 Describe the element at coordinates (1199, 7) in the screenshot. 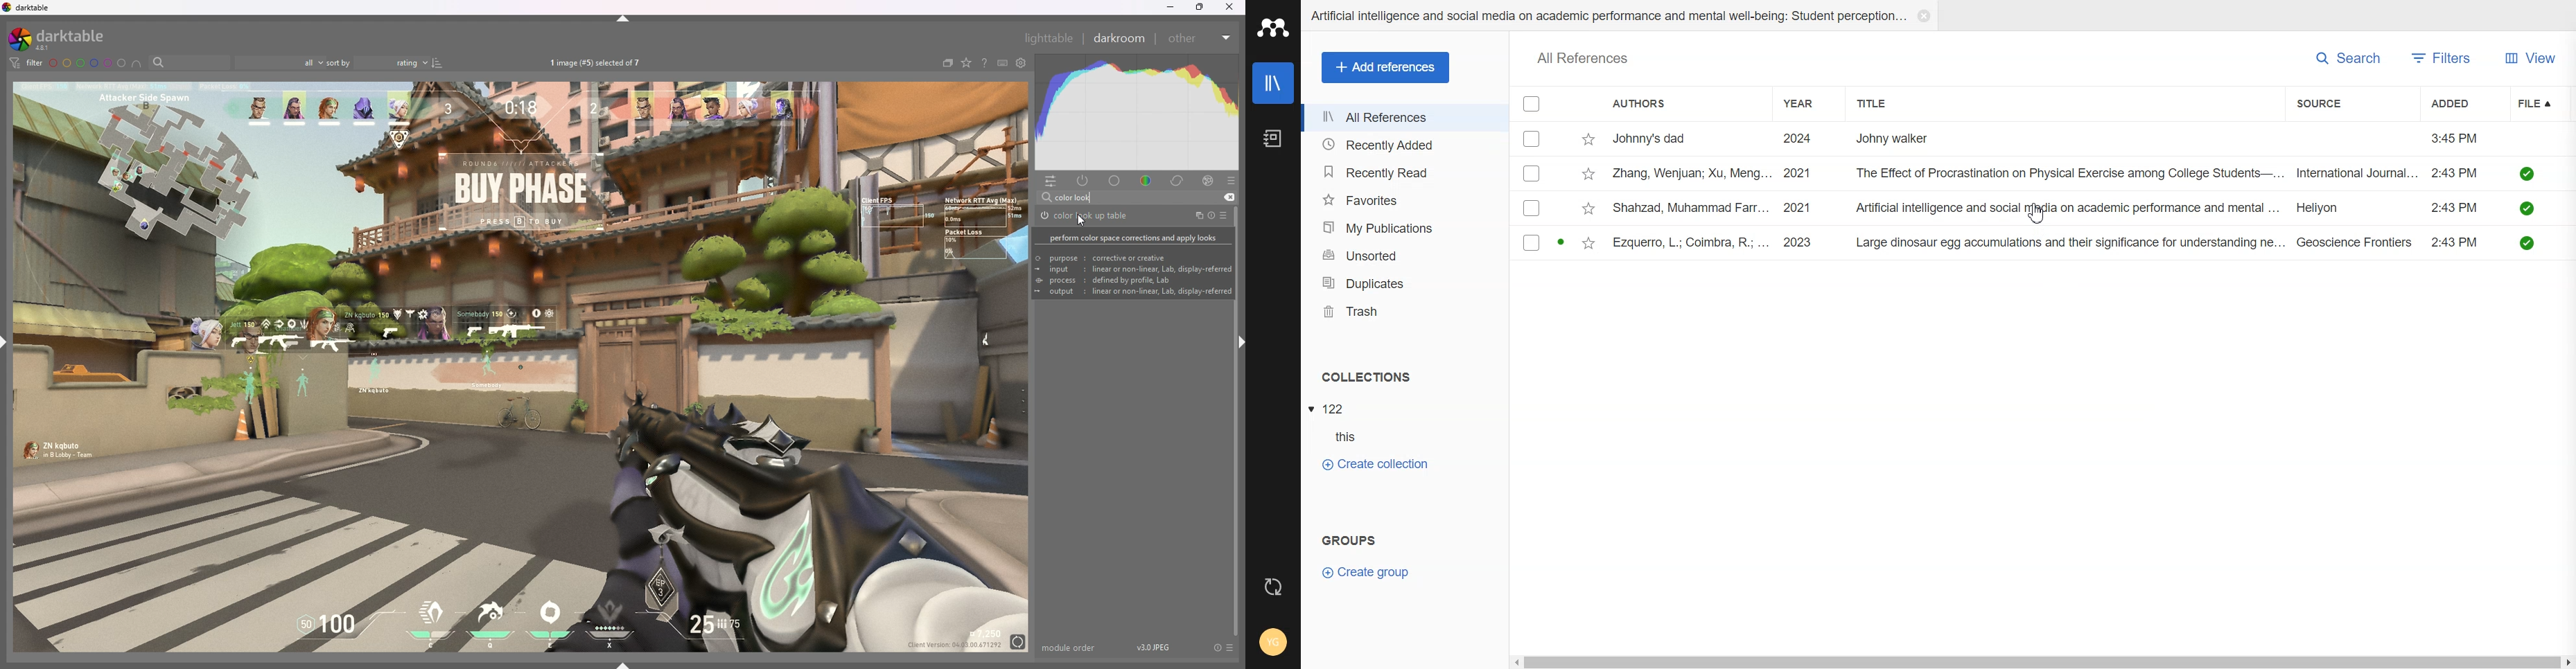

I see `resize` at that location.